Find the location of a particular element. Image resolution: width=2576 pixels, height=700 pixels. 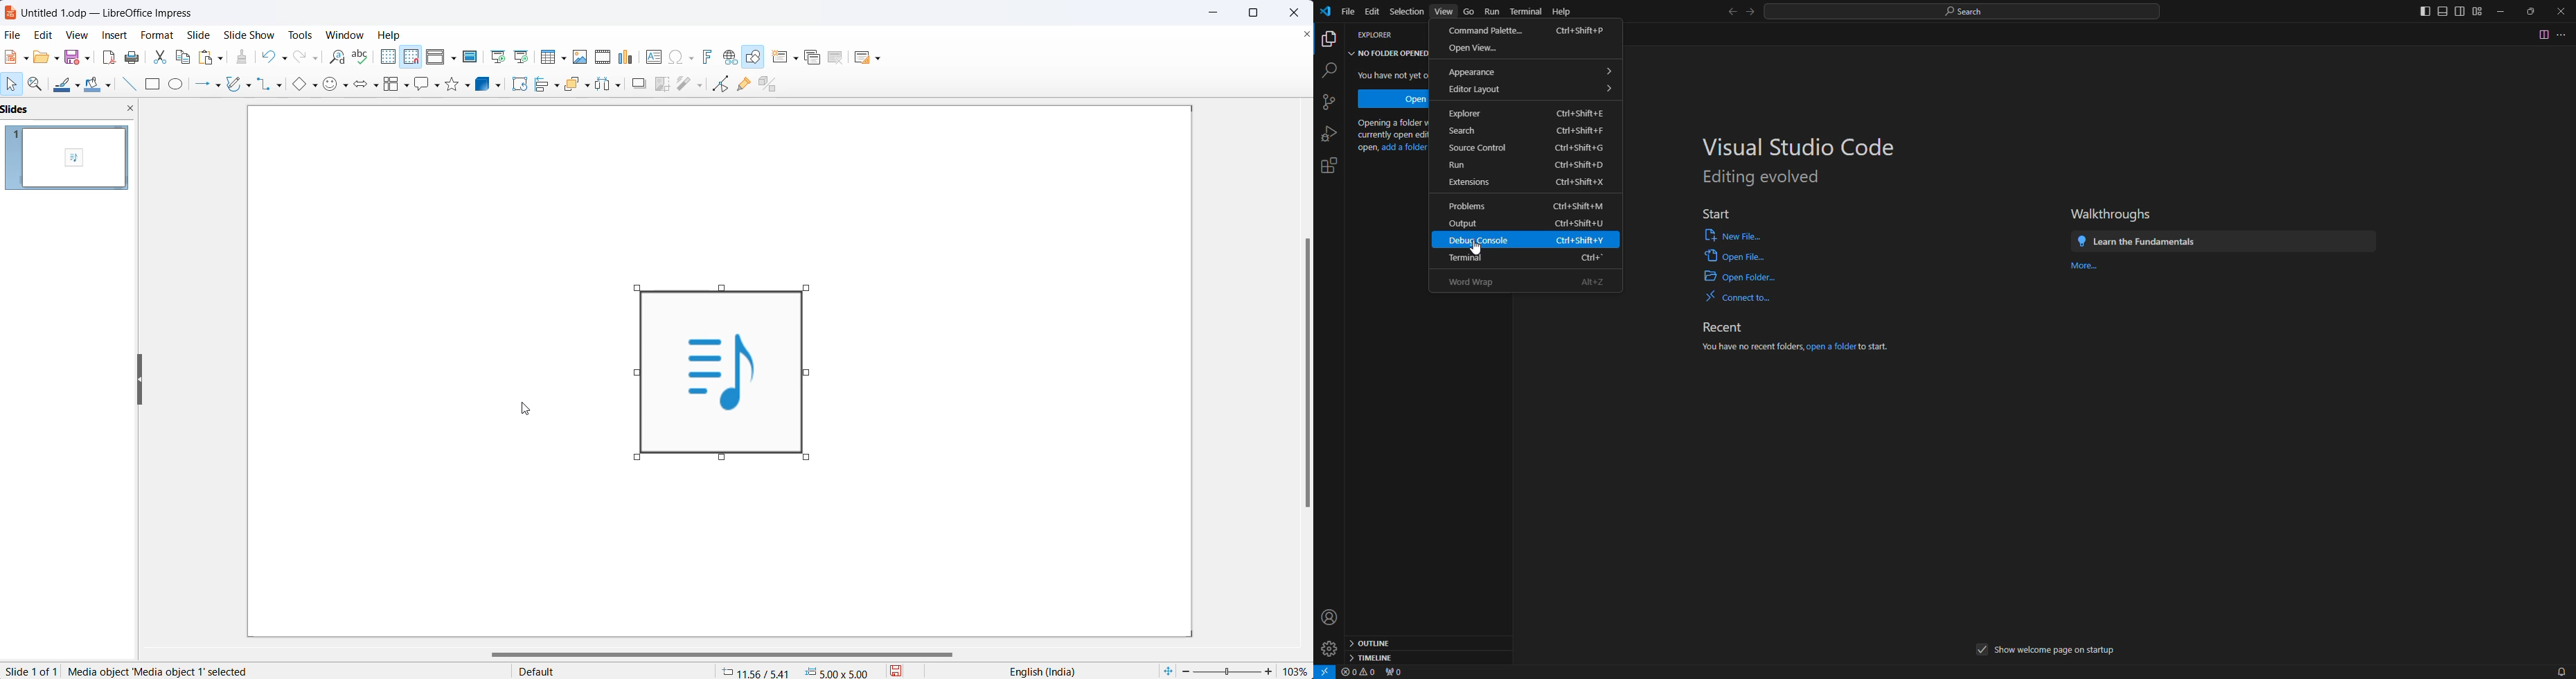

copy is located at coordinates (183, 58).